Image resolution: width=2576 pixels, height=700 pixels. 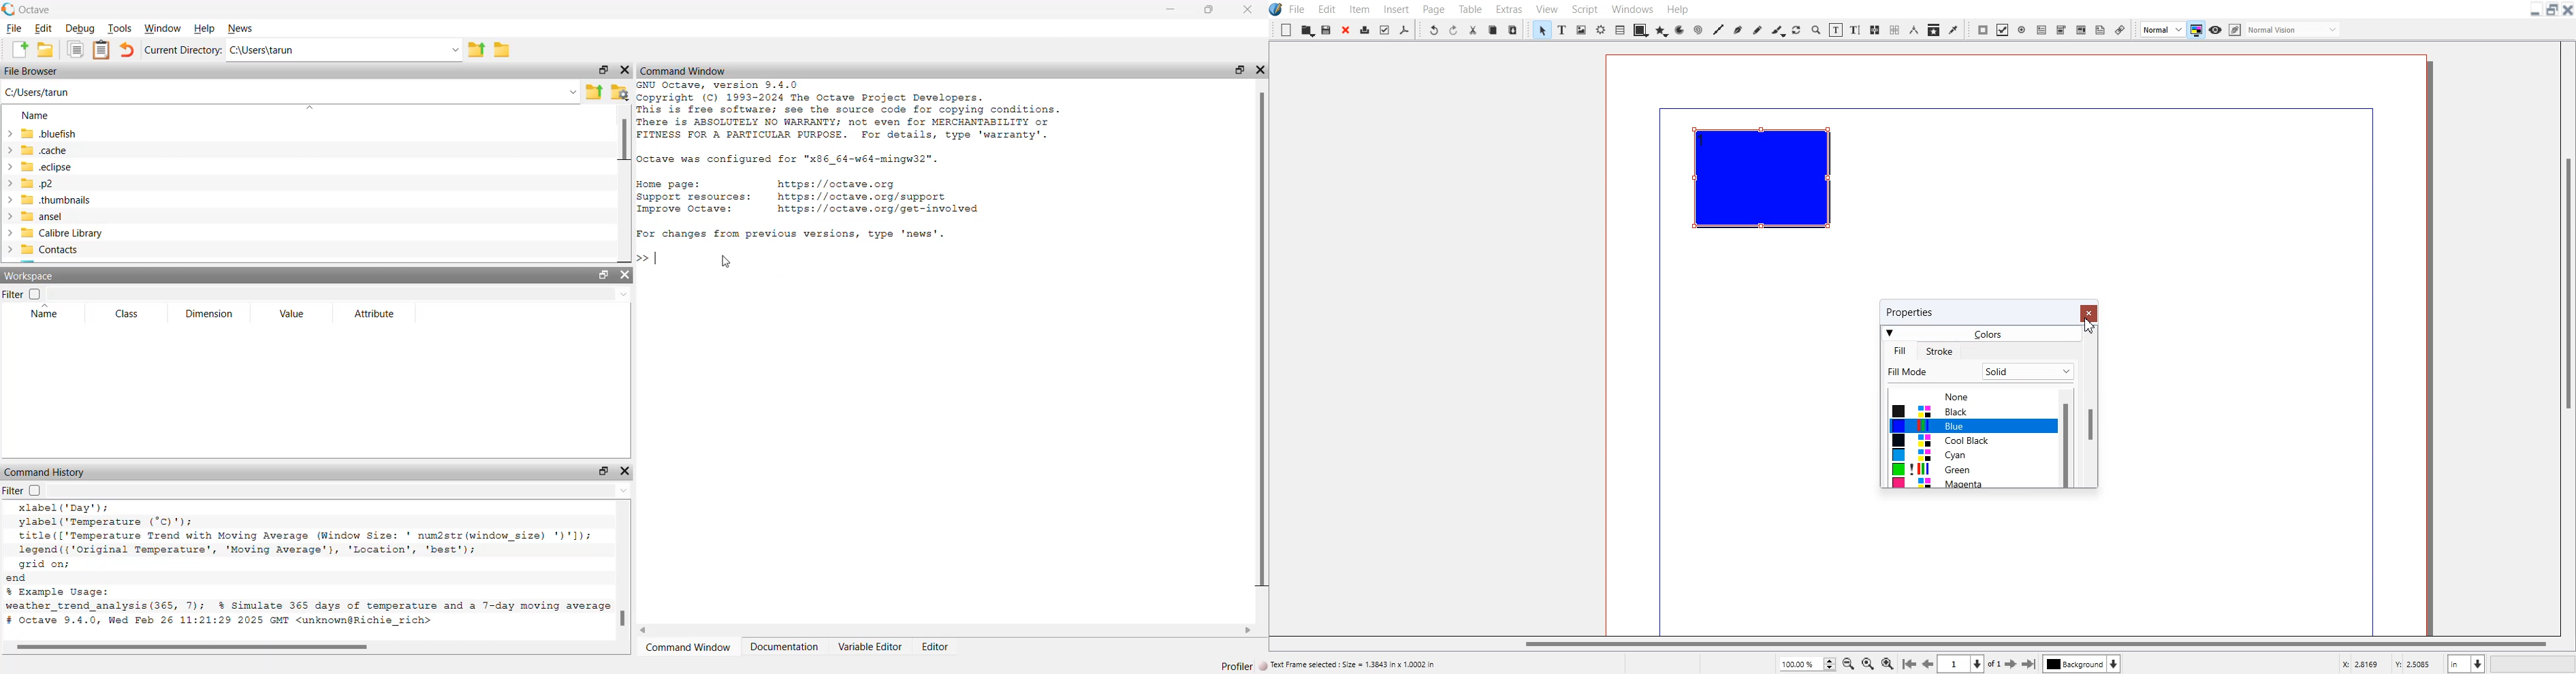 What do you see at coordinates (311, 646) in the screenshot?
I see `scroll bar` at bounding box center [311, 646].